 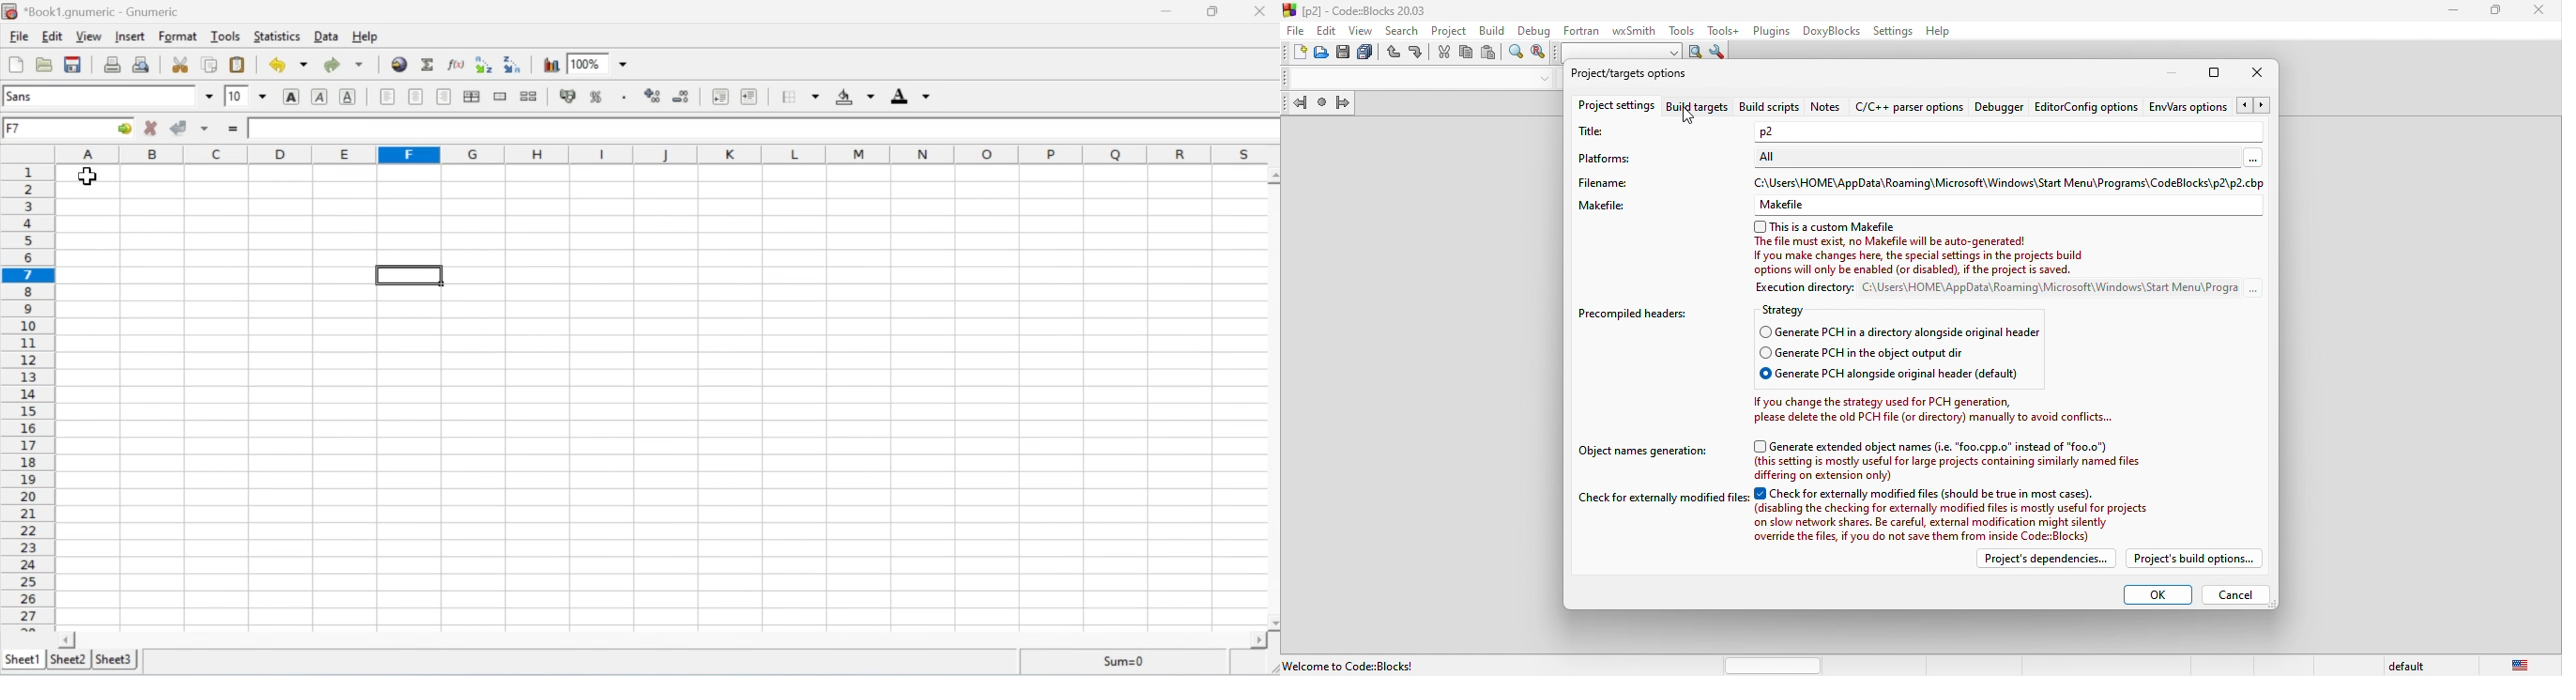 I want to click on Sheet 3, so click(x=114, y=658).